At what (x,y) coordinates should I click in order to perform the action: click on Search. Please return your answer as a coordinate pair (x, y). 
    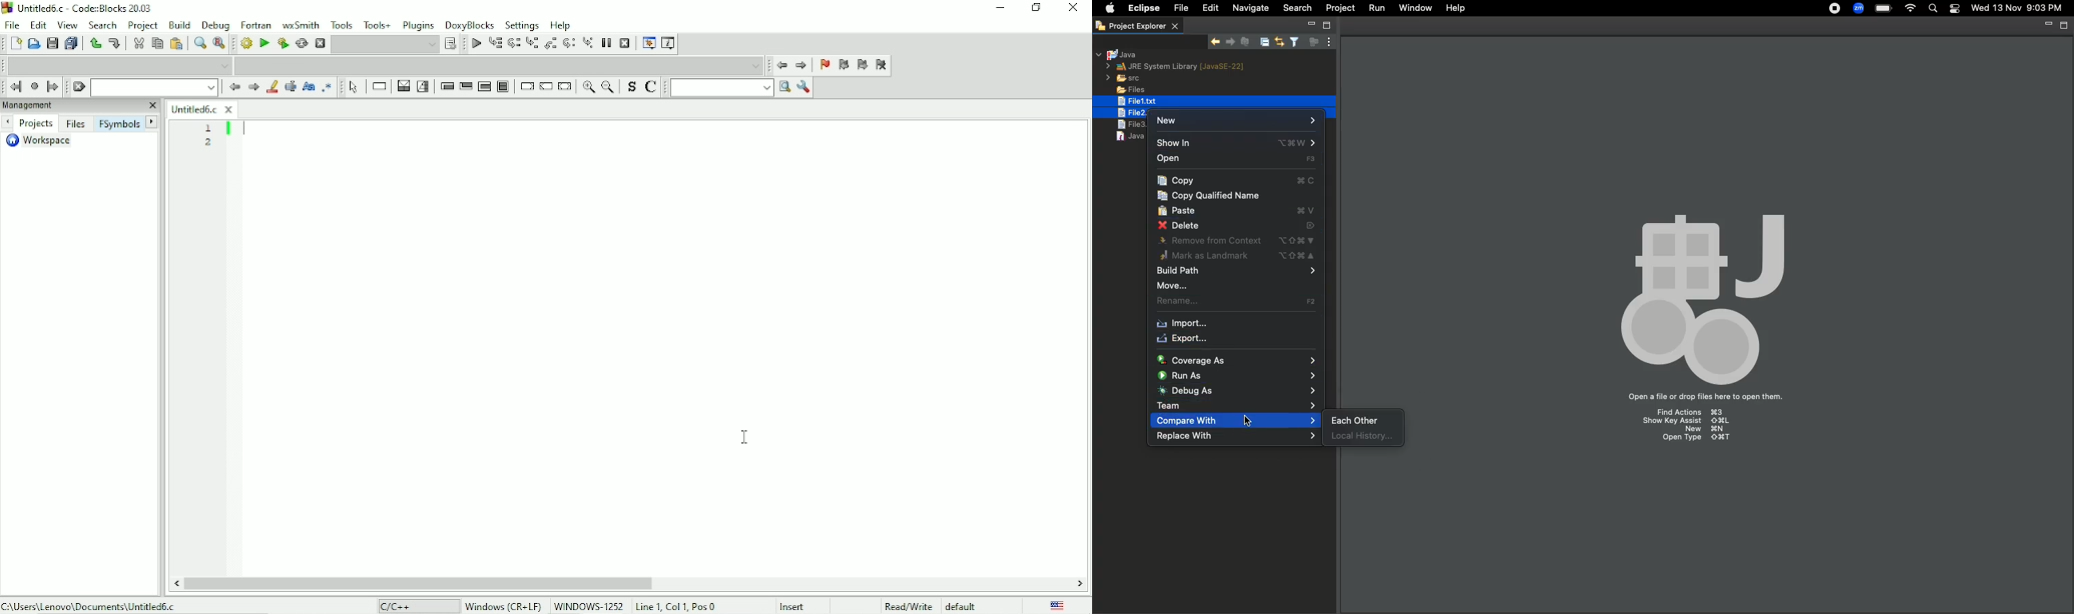
    Looking at the image, I should click on (103, 24).